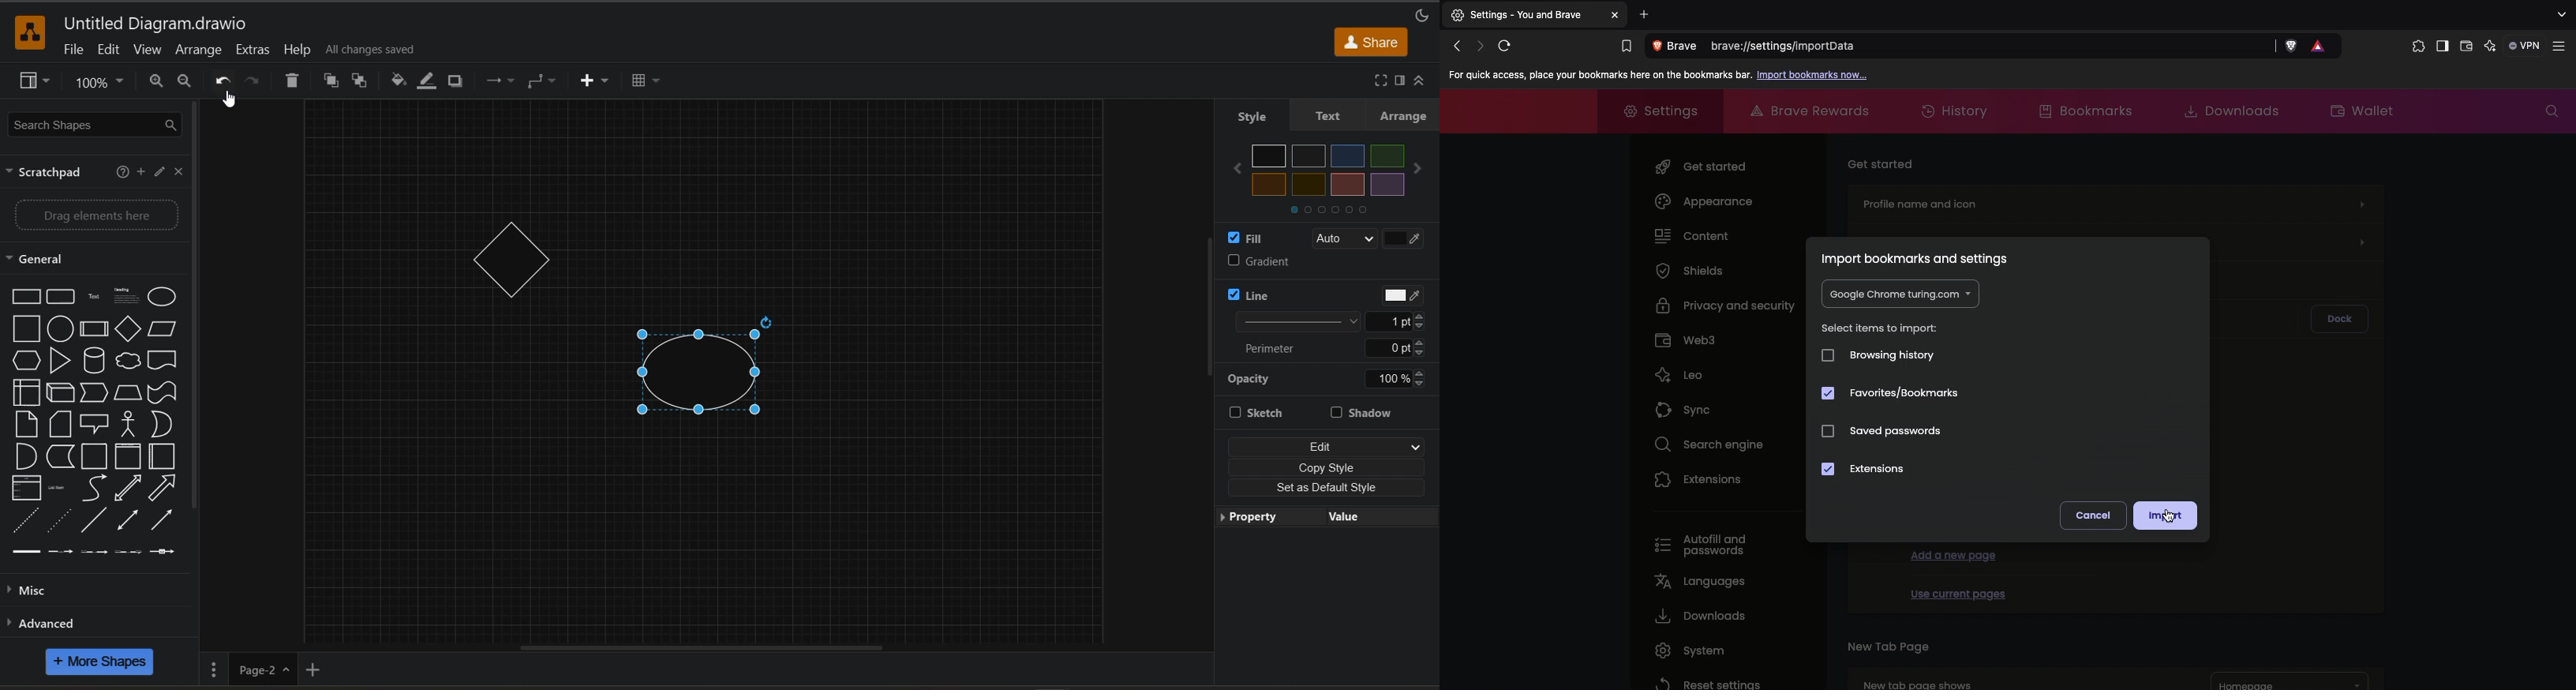 The height and width of the screenshot is (700, 2576). What do you see at coordinates (61, 392) in the screenshot?
I see `Cube` at bounding box center [61, 392].